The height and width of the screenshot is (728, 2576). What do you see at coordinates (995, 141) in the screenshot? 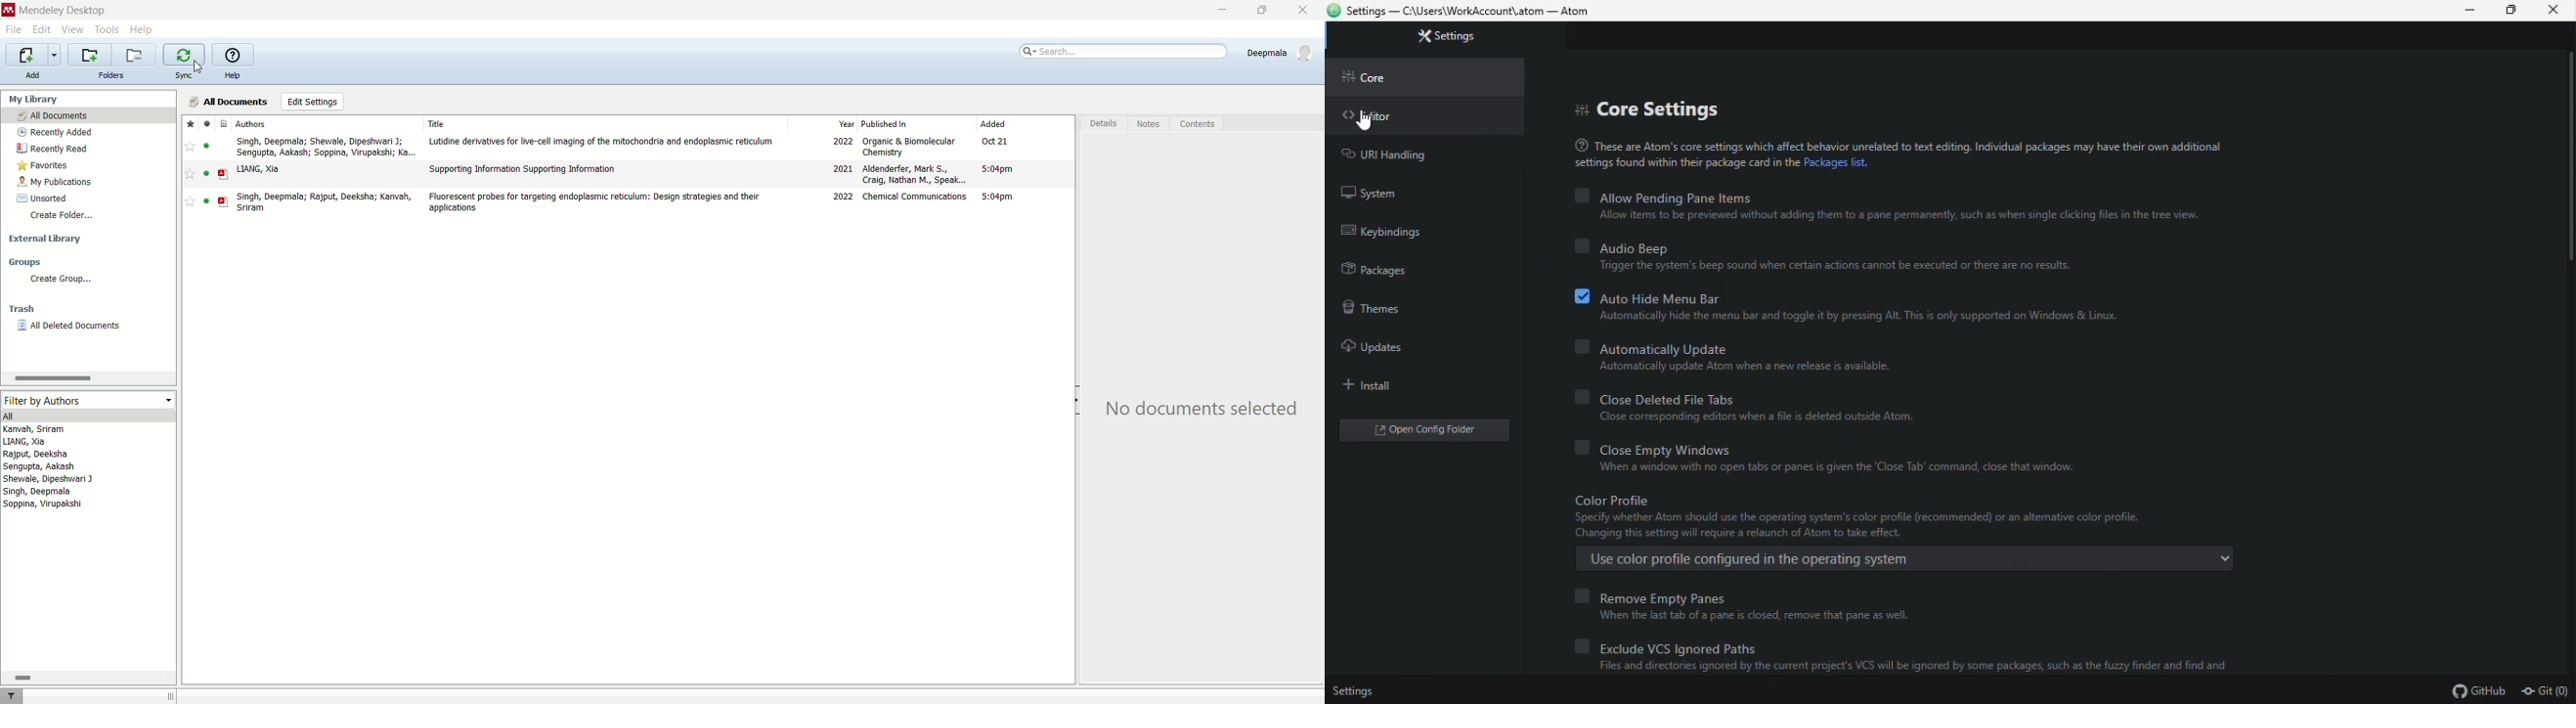
I see `Oct 21` at bounding box center [995, 141].